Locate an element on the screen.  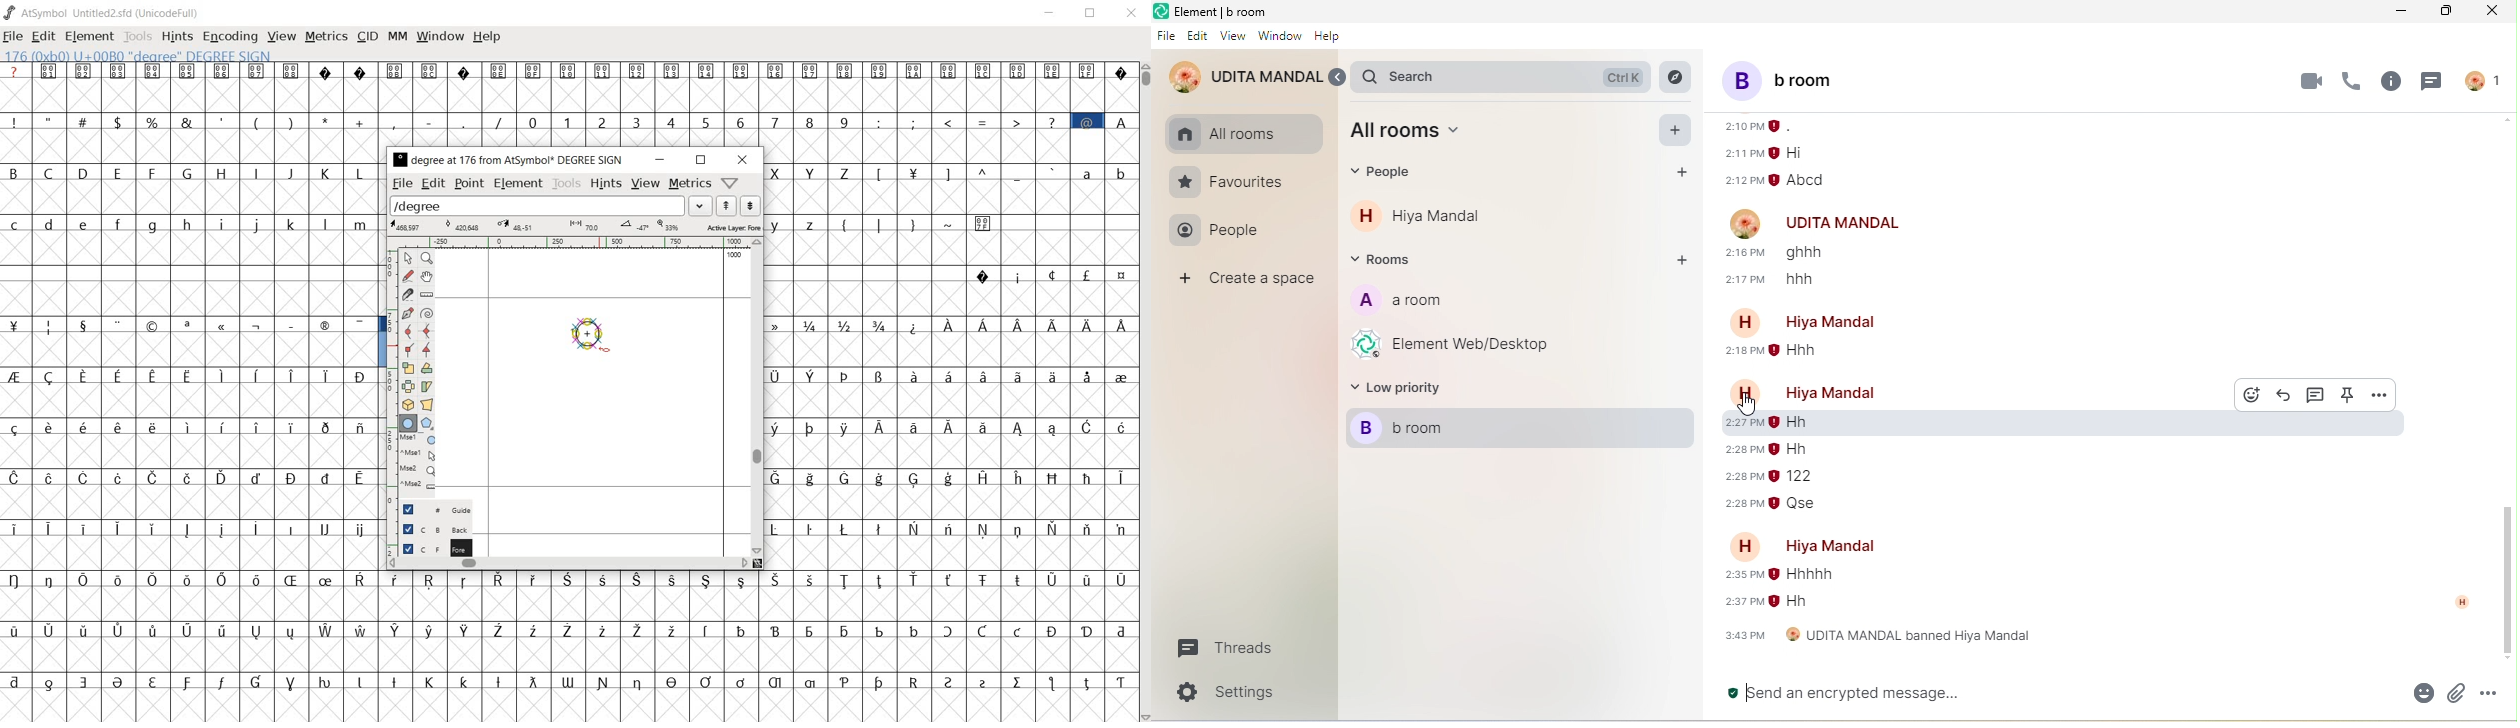
@ is located at coordinates (1089, 121).